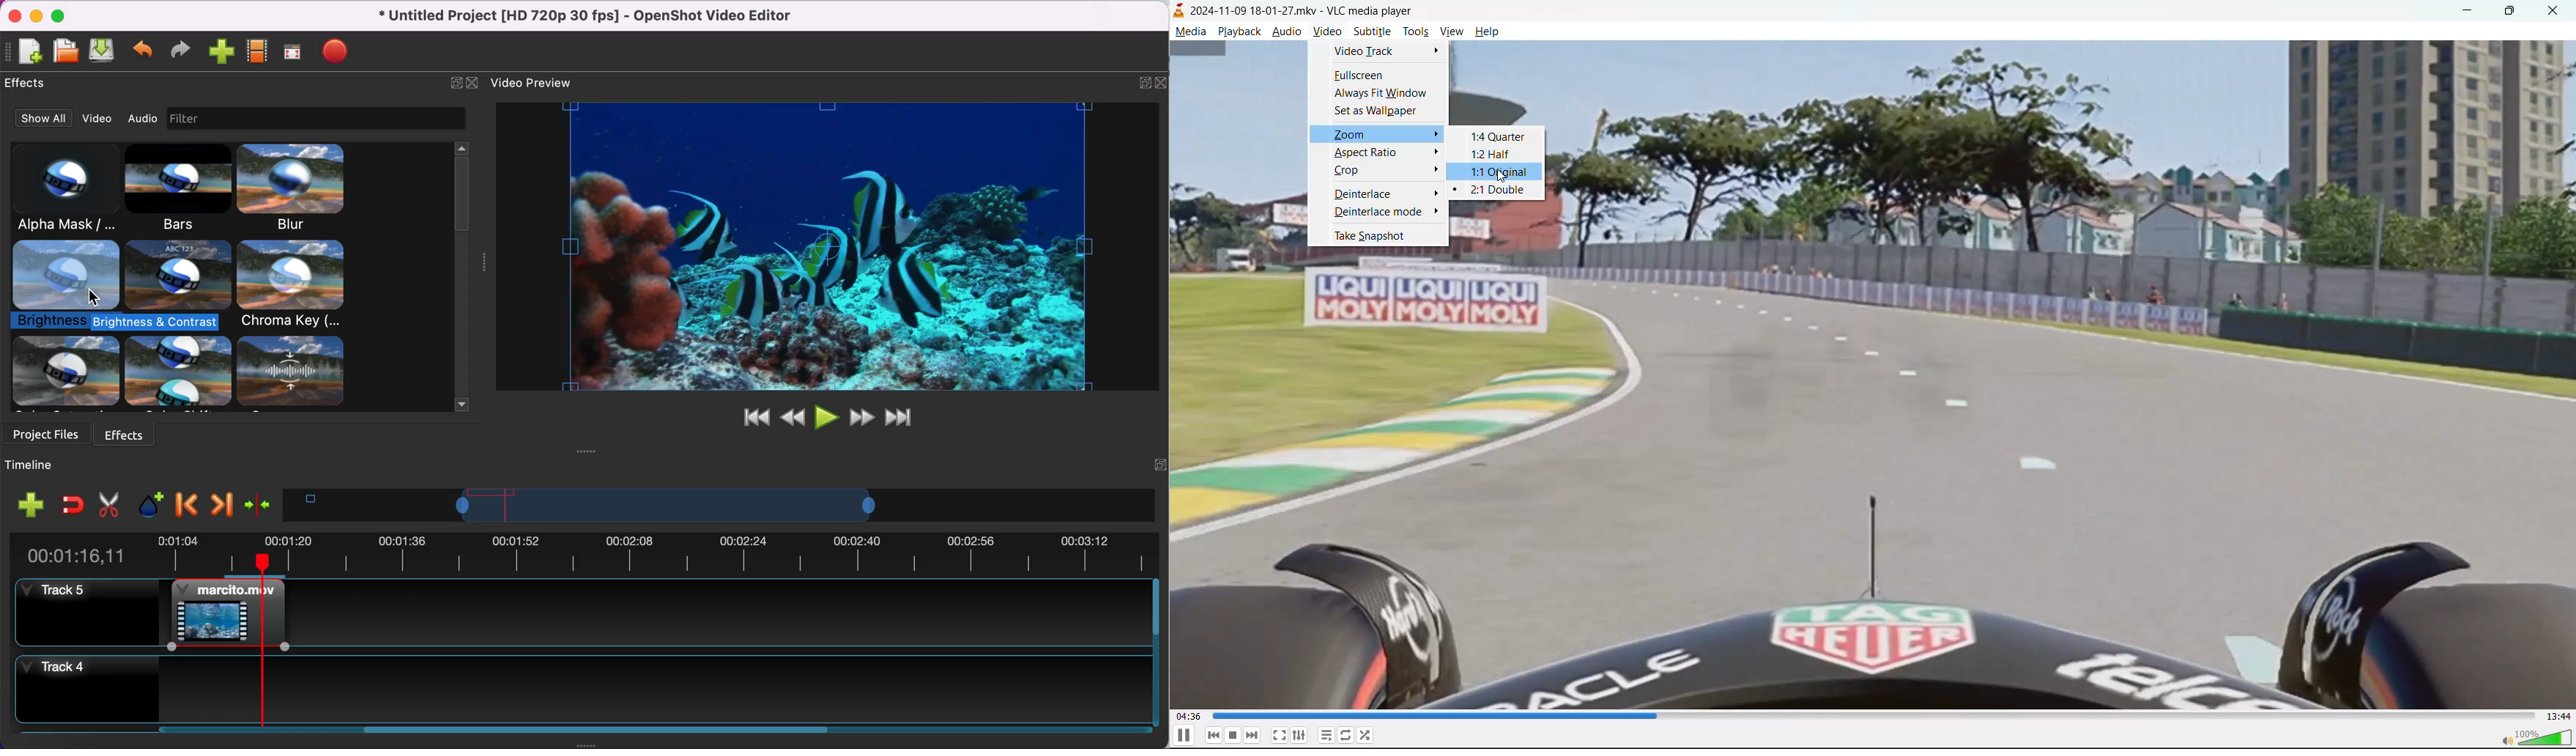  What do you see at coordinates (1279, 735) in the screenshot?
I see `toggle fullscreen` at bounding box center [1279, 735].